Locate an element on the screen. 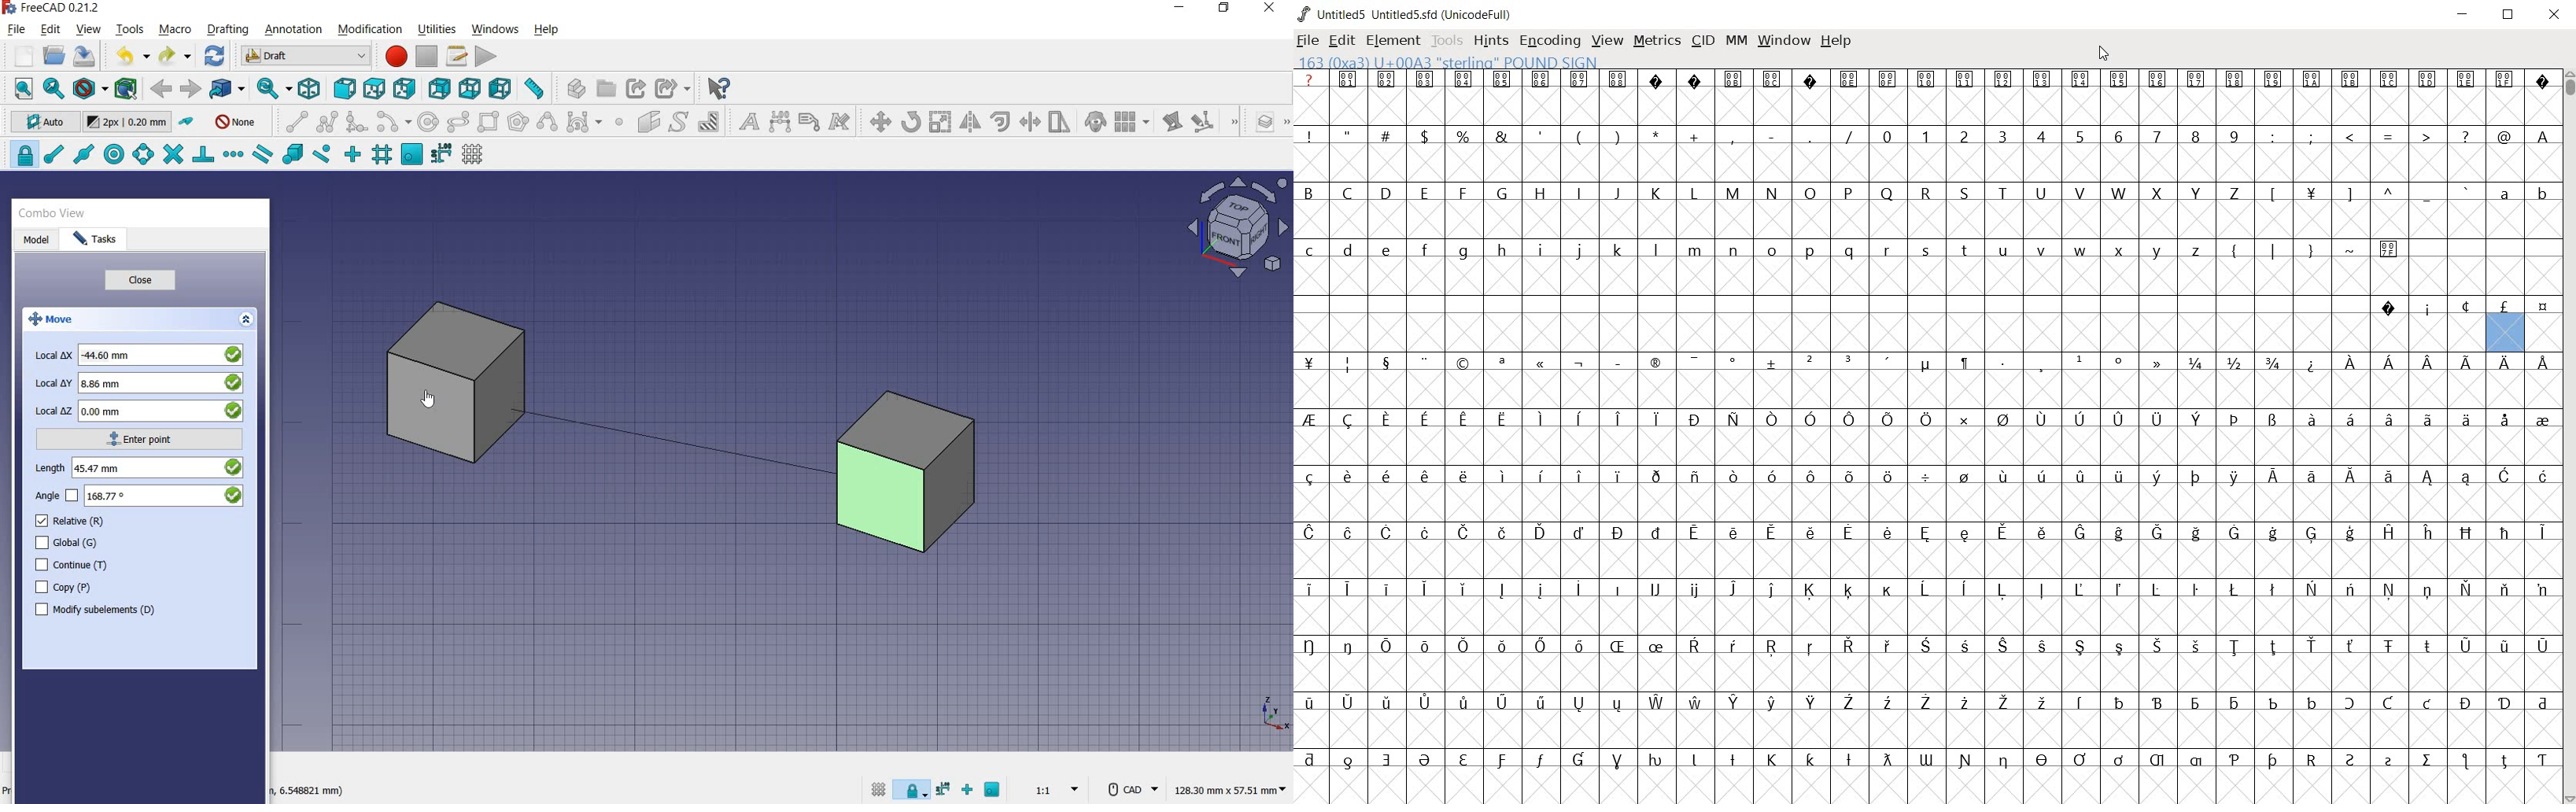 The image size is (2576, 812). clone is located at coordinates (1096, 122).